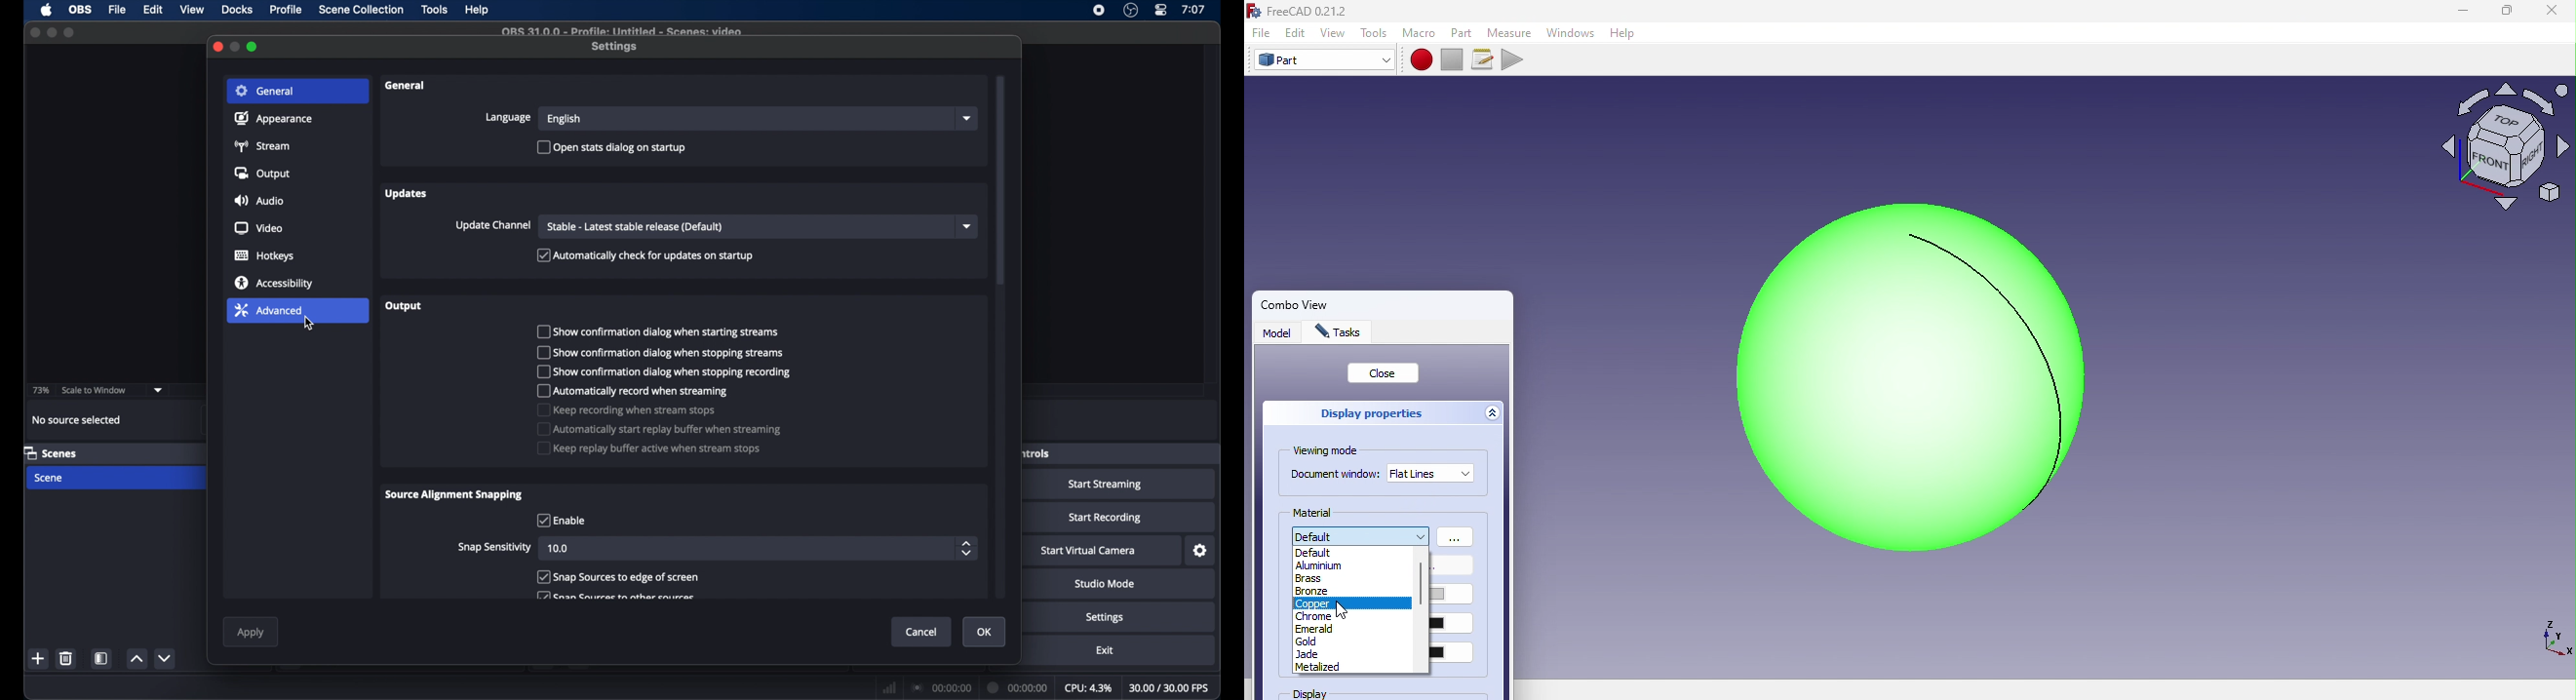 This screenshot has height=700, width=2576. Describe the element at coordinates (1316, 667) in the screenshot. I see `Metalized` at that location.